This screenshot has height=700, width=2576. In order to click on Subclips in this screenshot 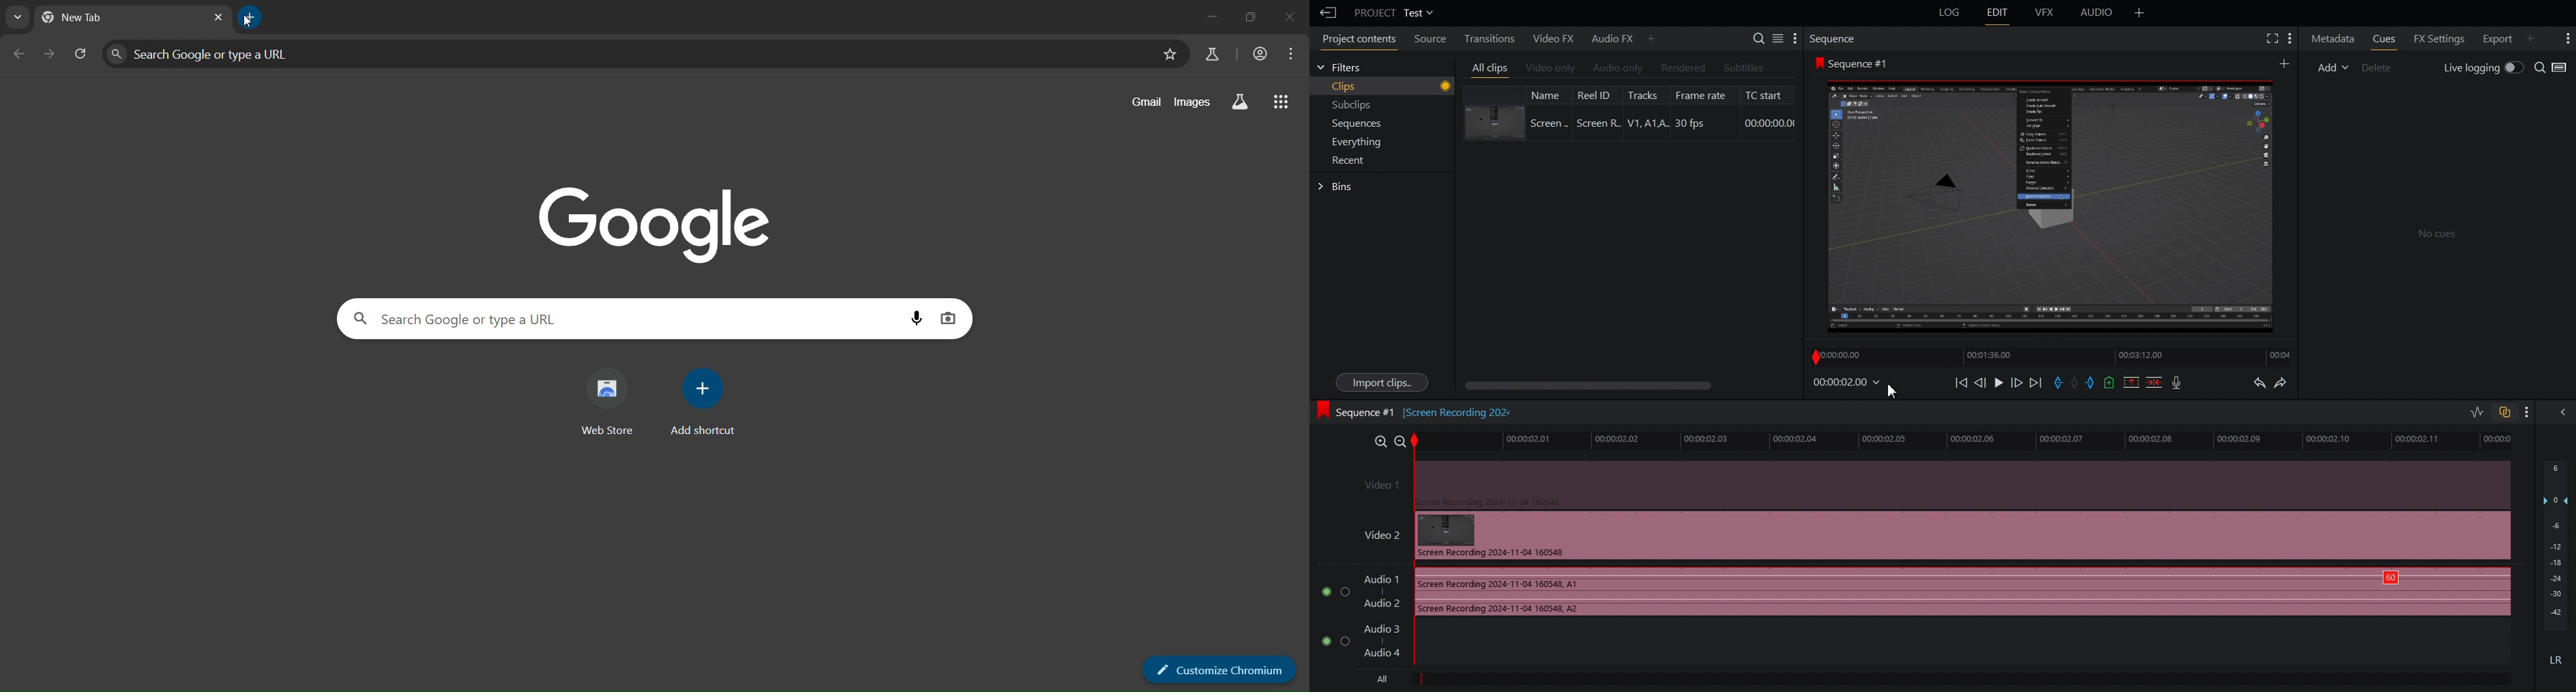, I will do `click(1352, 107)`.